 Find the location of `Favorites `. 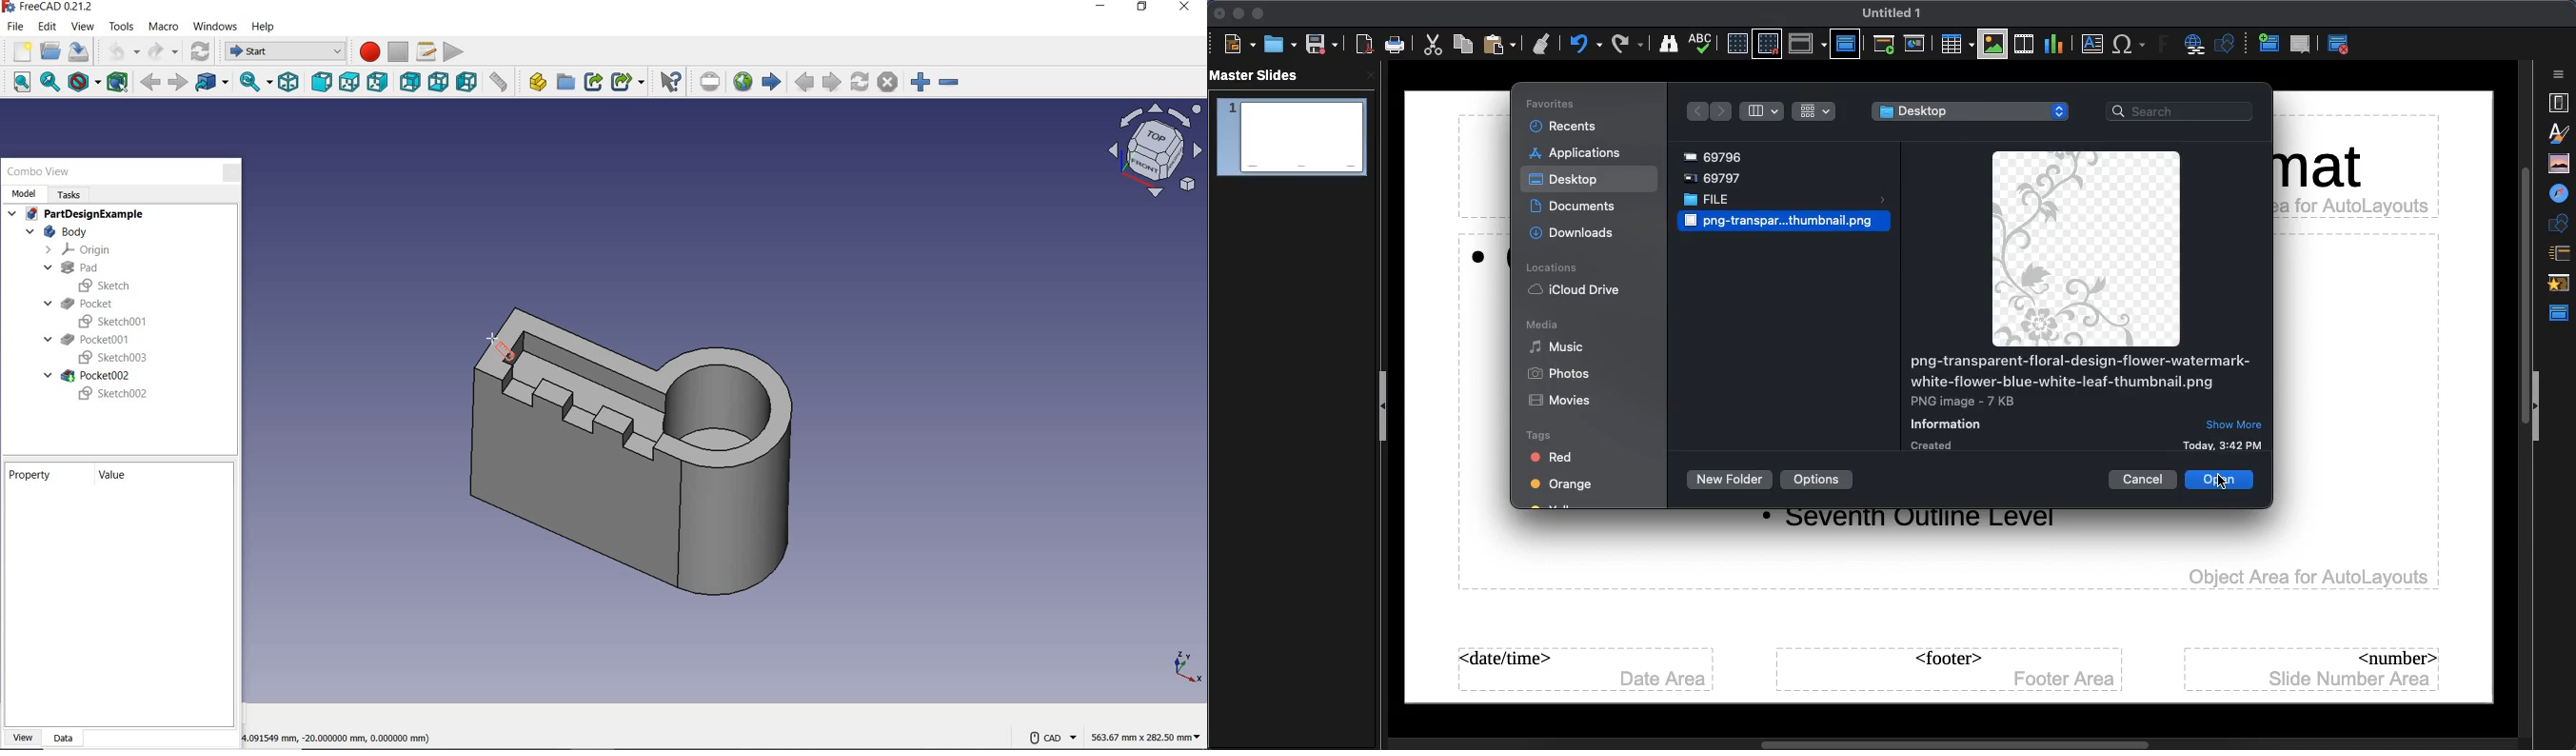

Favorites  is located at coordinates (1555, 104).